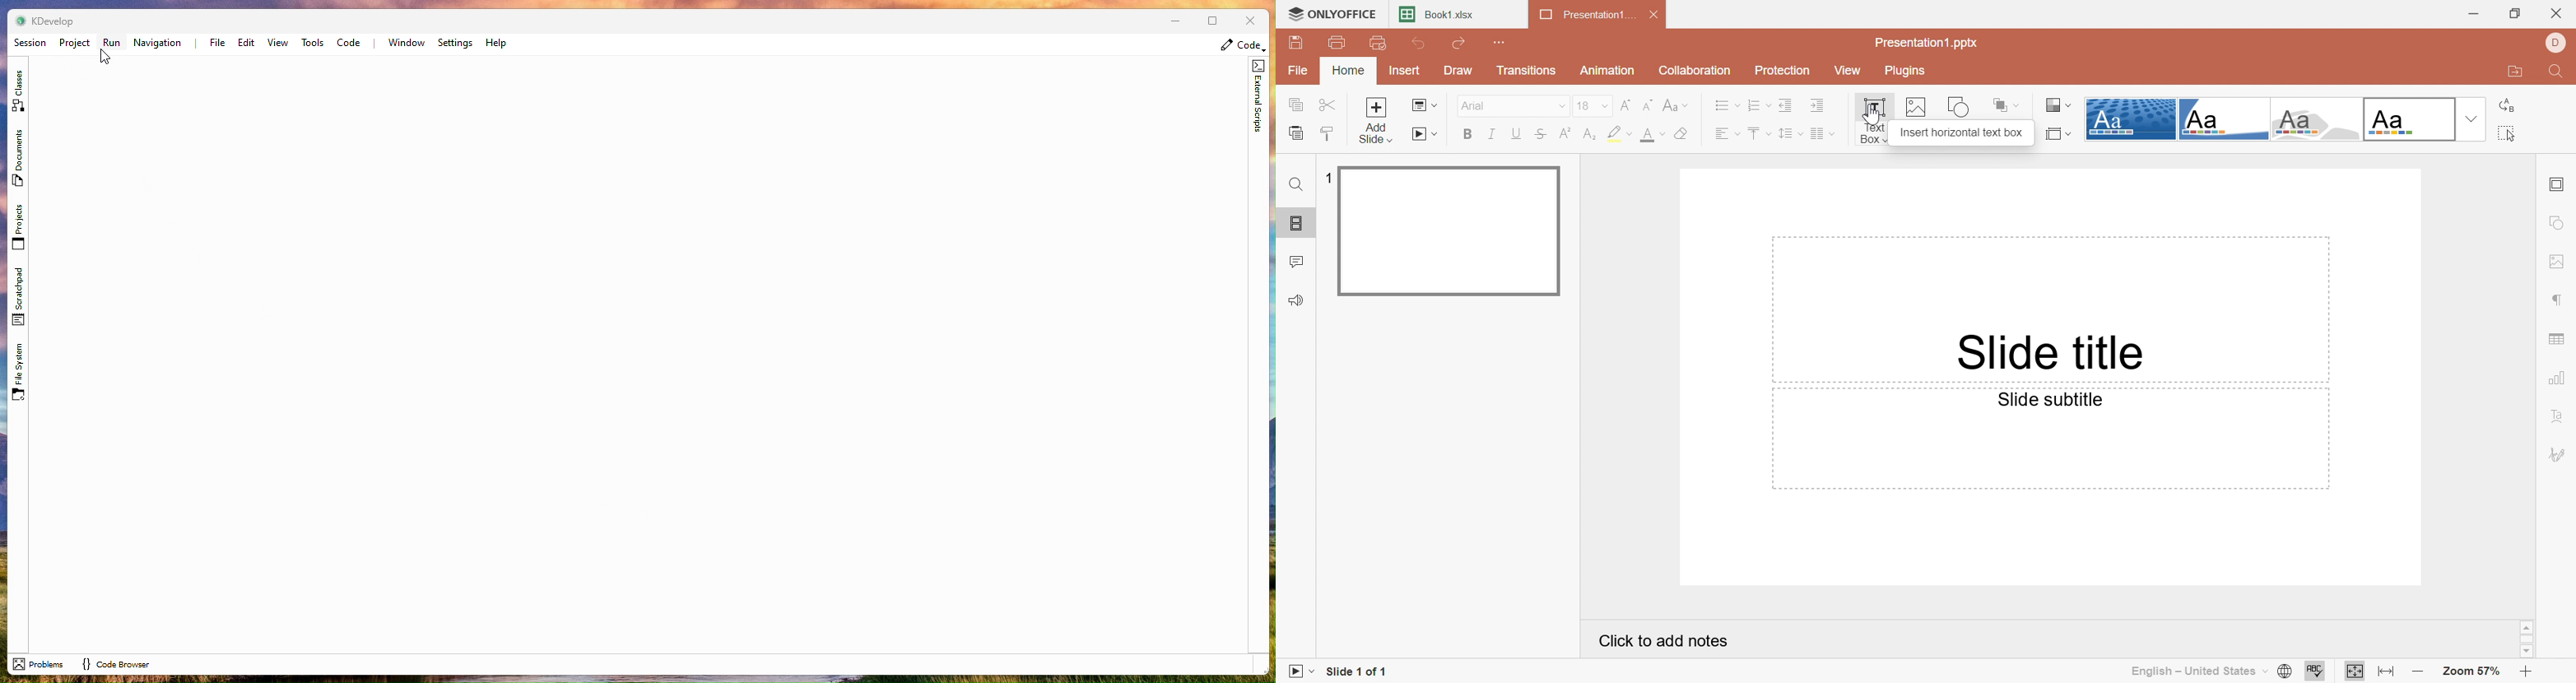 The width and height of the screenshot is (2576, 700). Describe the element at coordinates (1297, 672) in the screenshot. I see `Start slide` at that location.